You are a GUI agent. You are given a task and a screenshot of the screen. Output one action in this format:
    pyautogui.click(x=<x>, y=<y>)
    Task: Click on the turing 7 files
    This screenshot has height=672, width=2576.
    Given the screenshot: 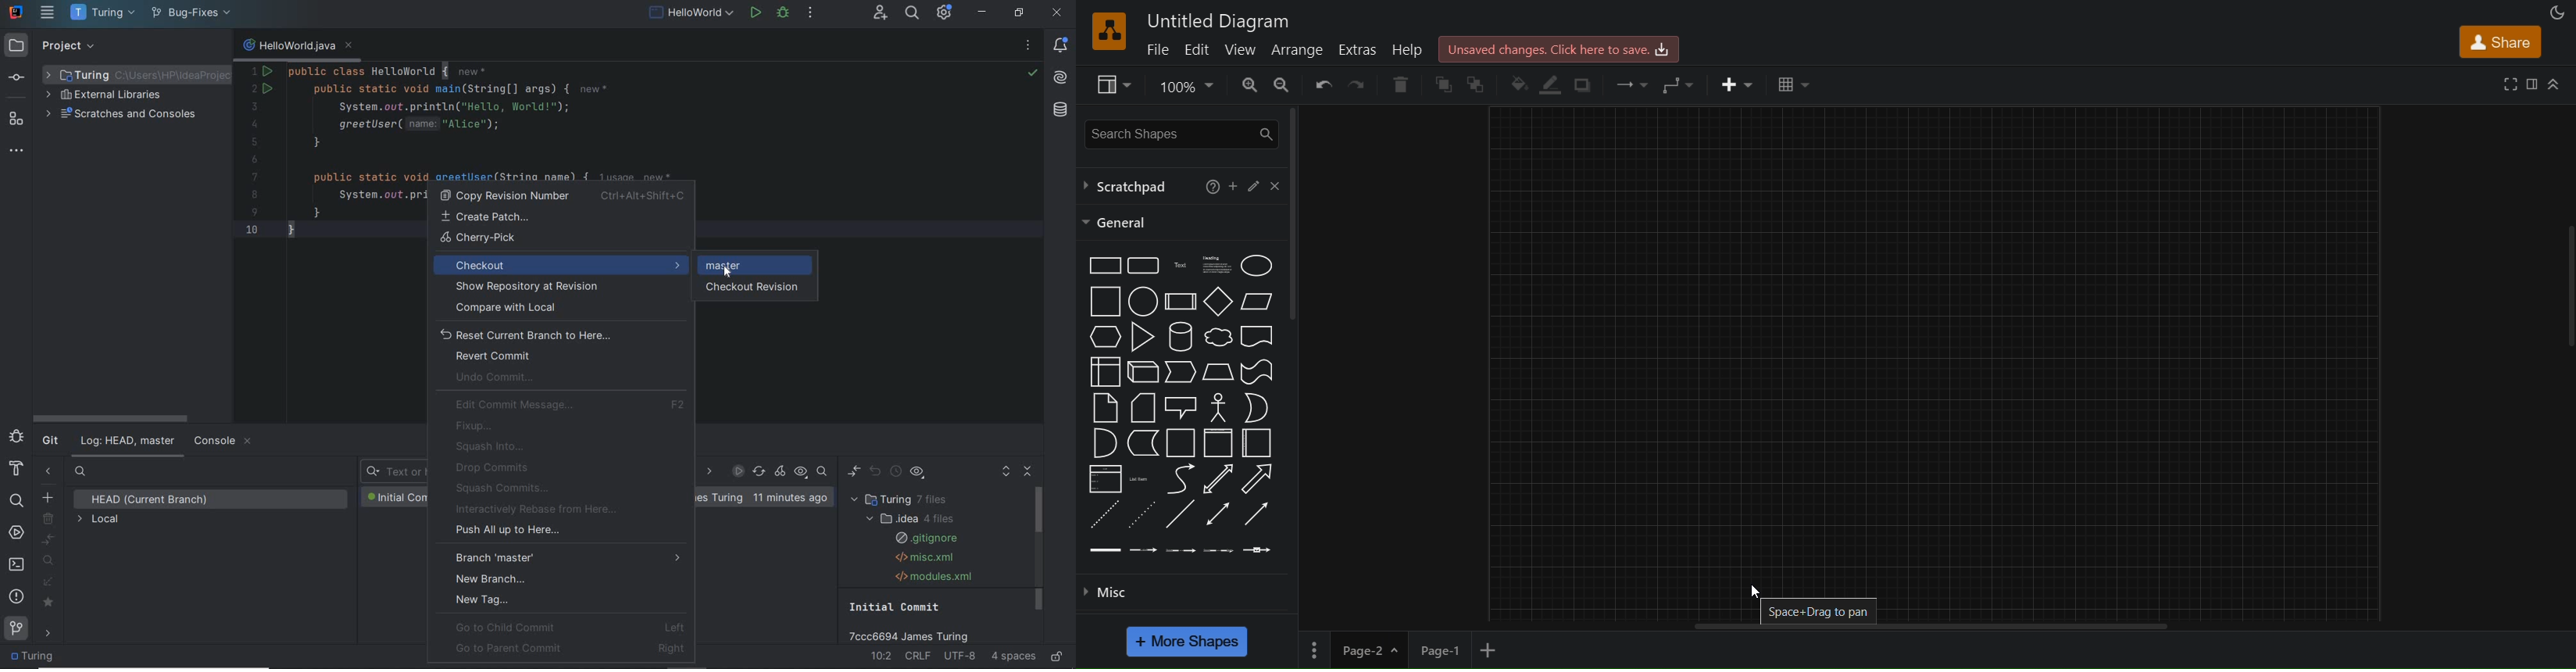 What is the action you would take?
    pyautogui.click(x=903, y=500)
    